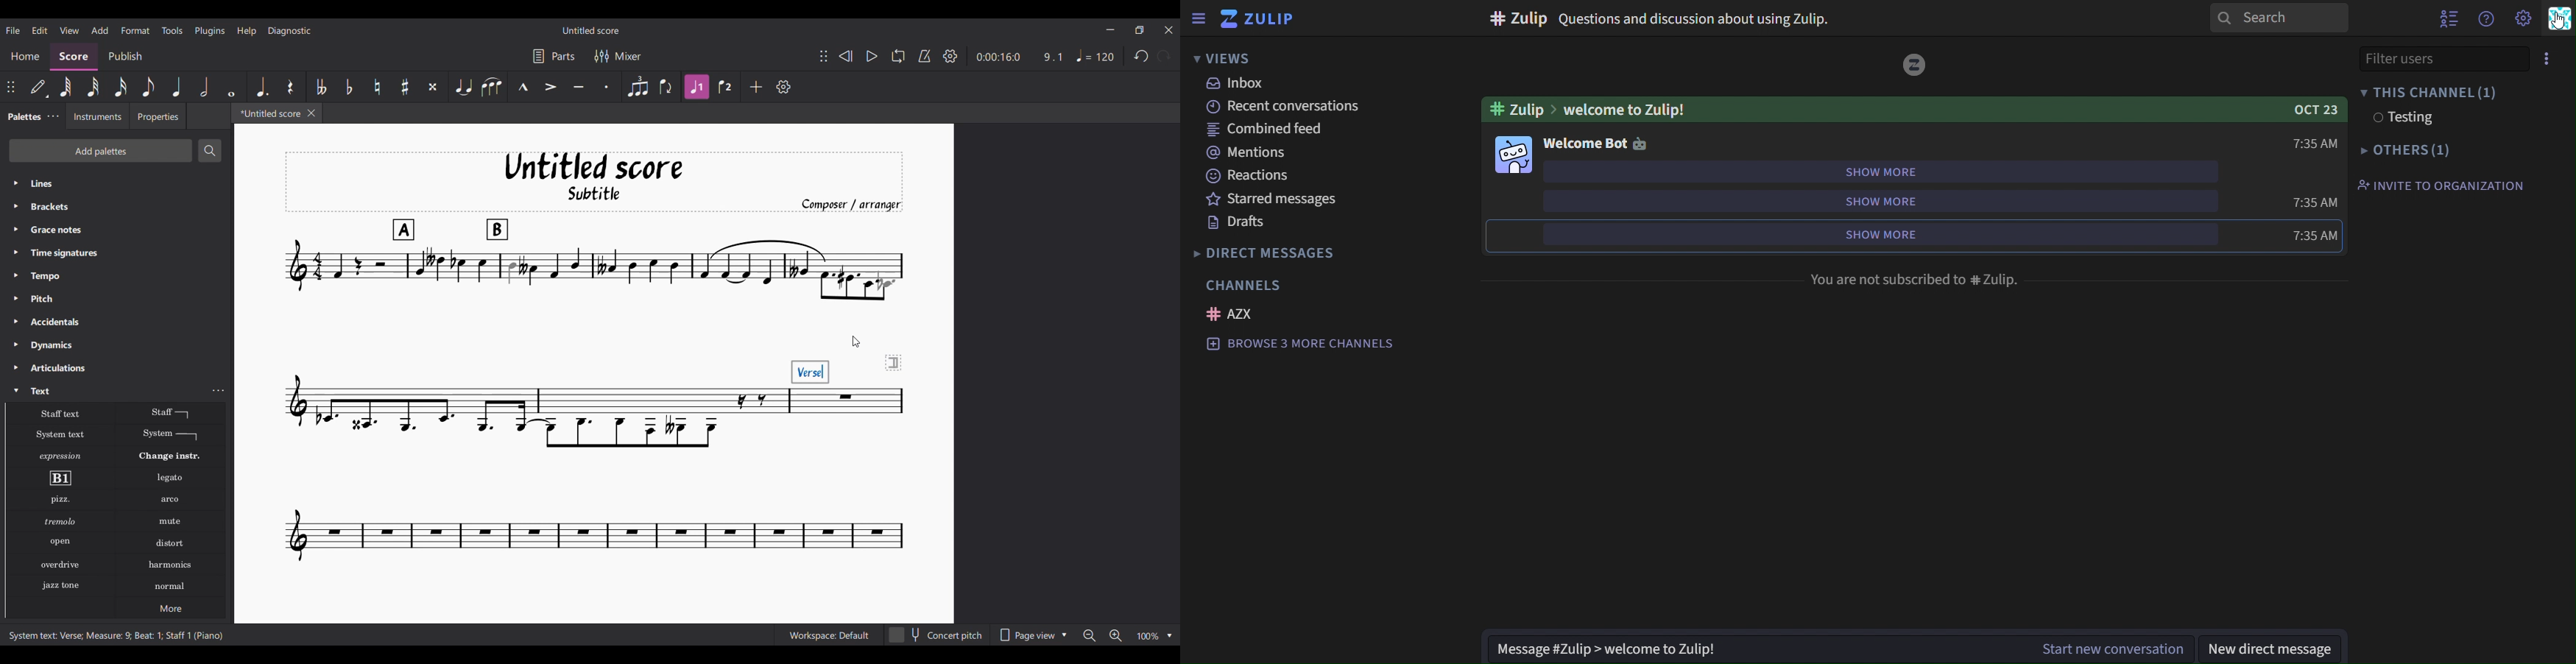 Image resolution: width=2576 pixels, height=672 pixels. I want to click on show user list, so click(2446, 19).